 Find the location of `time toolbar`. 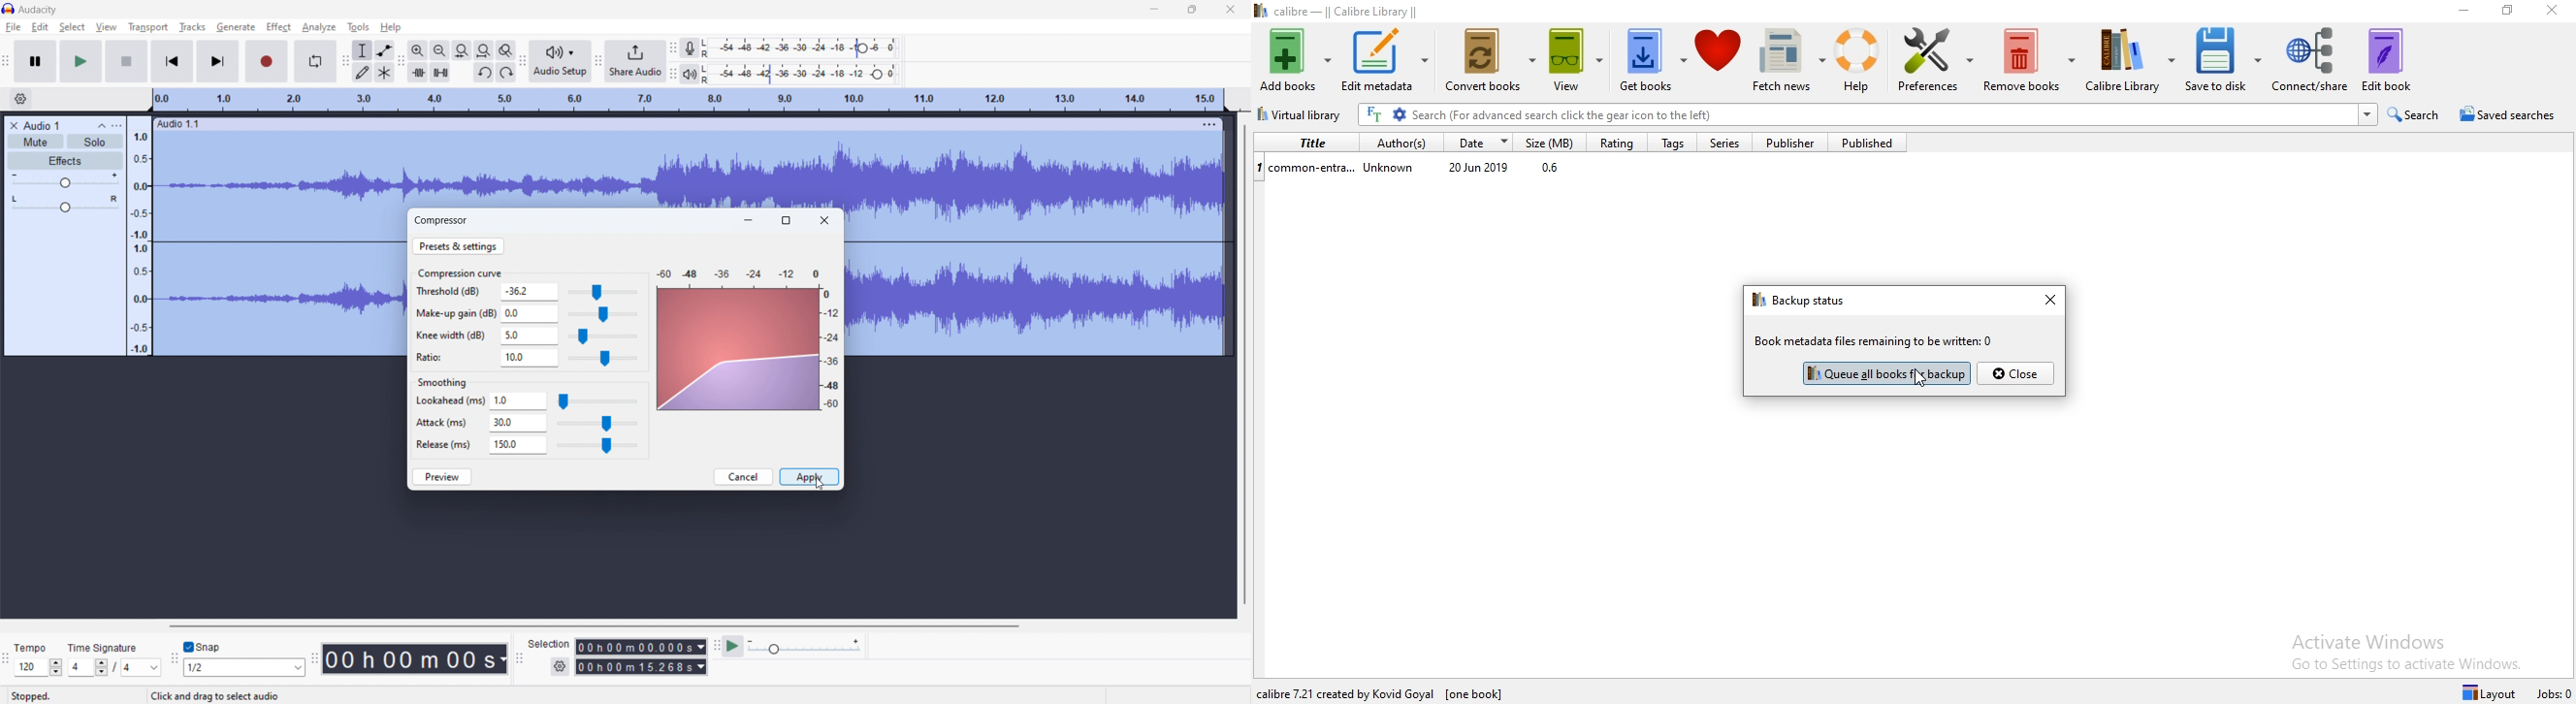

time toolbar is located at coordinates (314, 660).